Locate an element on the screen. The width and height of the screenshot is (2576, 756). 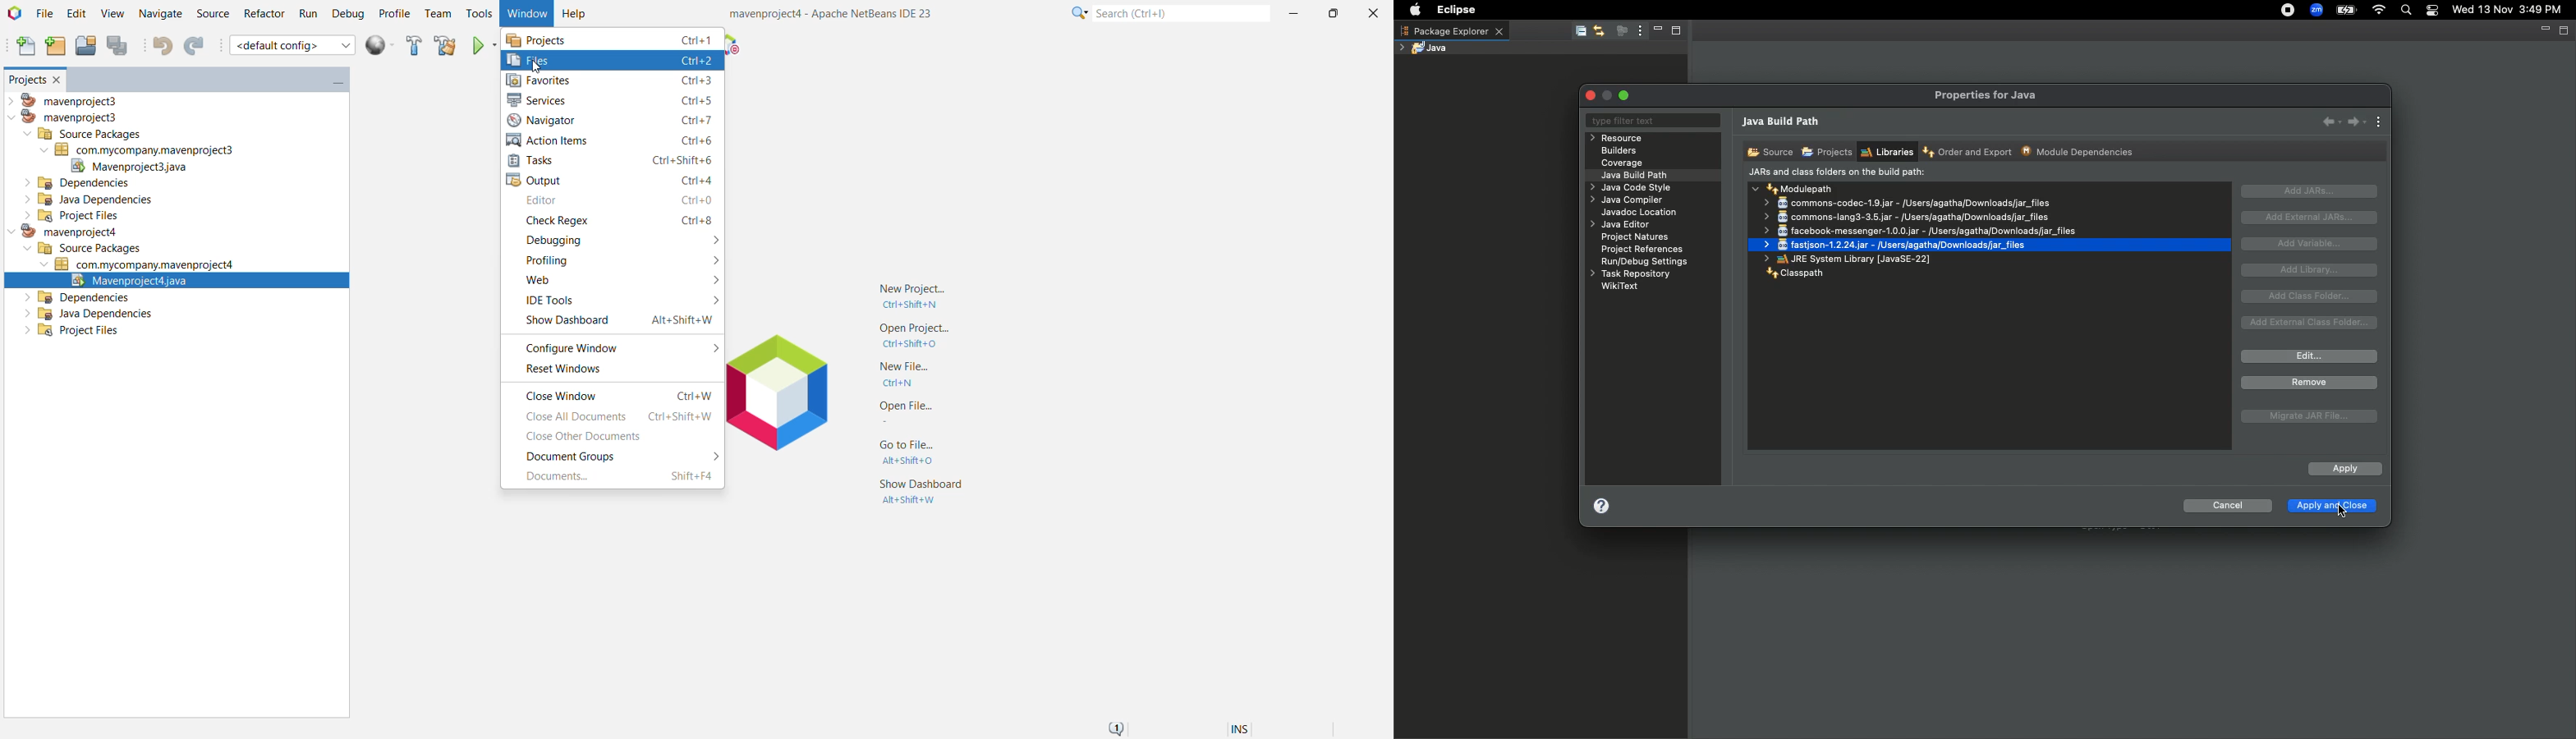
Minimize is located at coordinates (1295, 15).